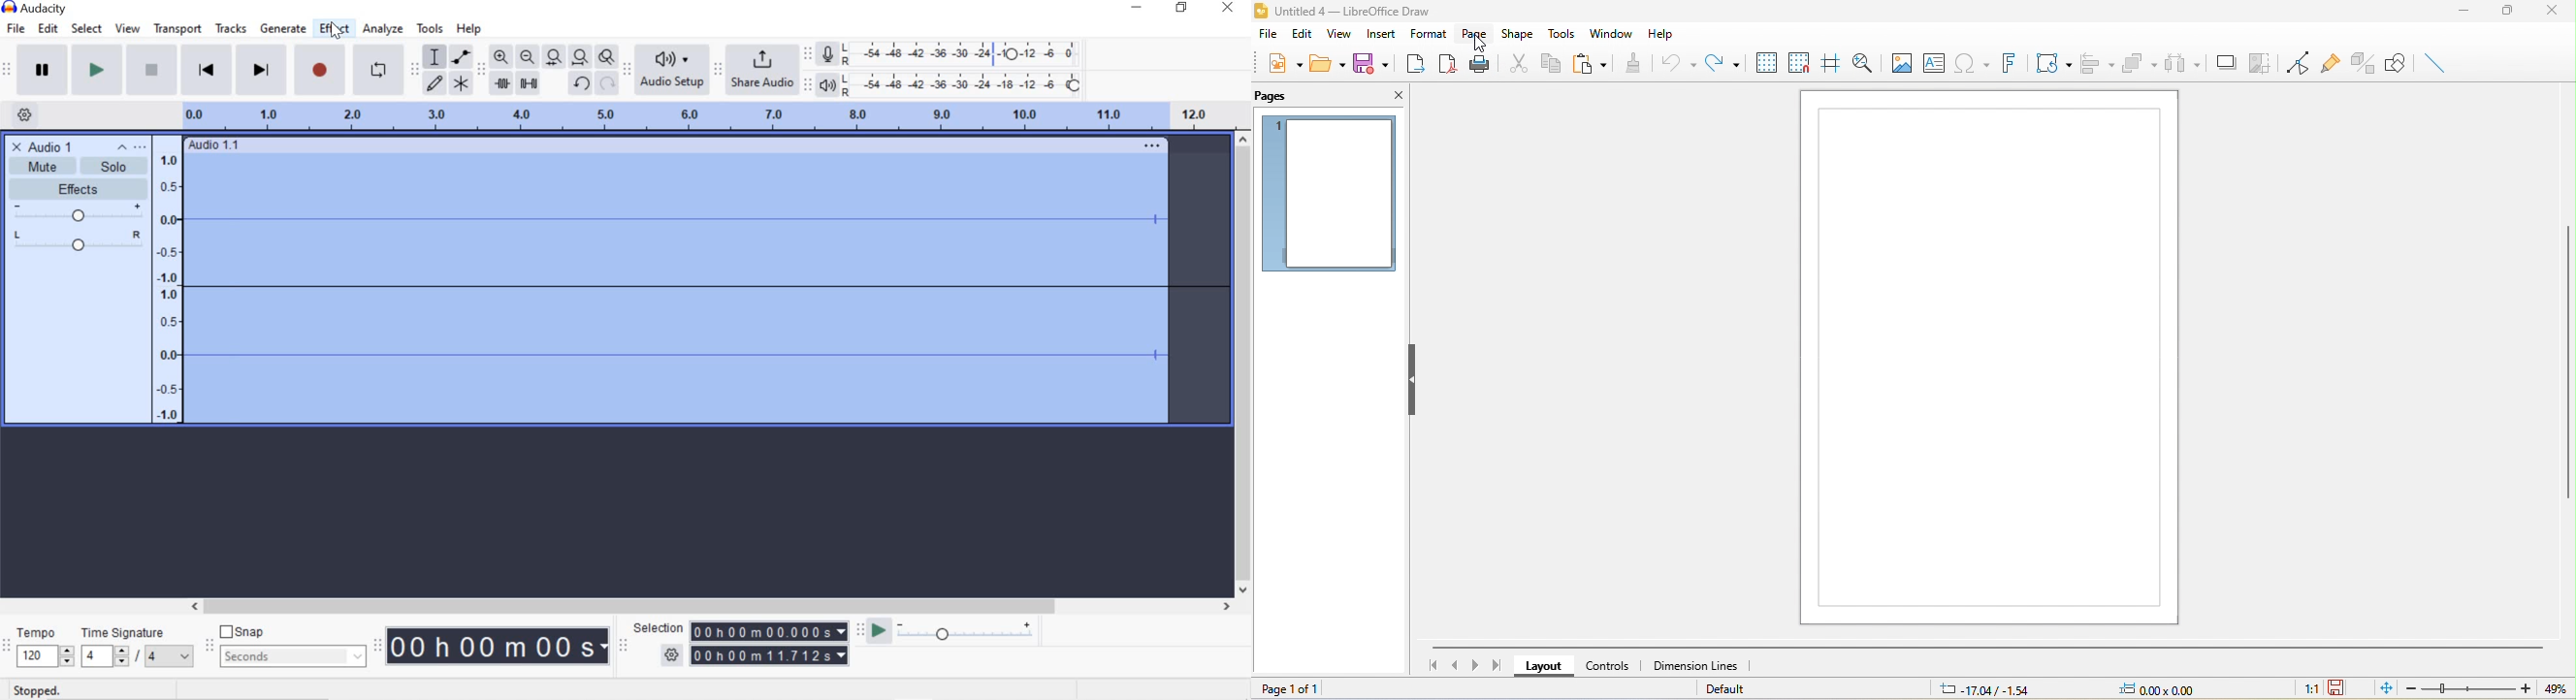 This screenshot has height=700, width=2576. Describe the element at coordinates (876, 632) in the screenshot. I see `Play-at-speed` at that location.